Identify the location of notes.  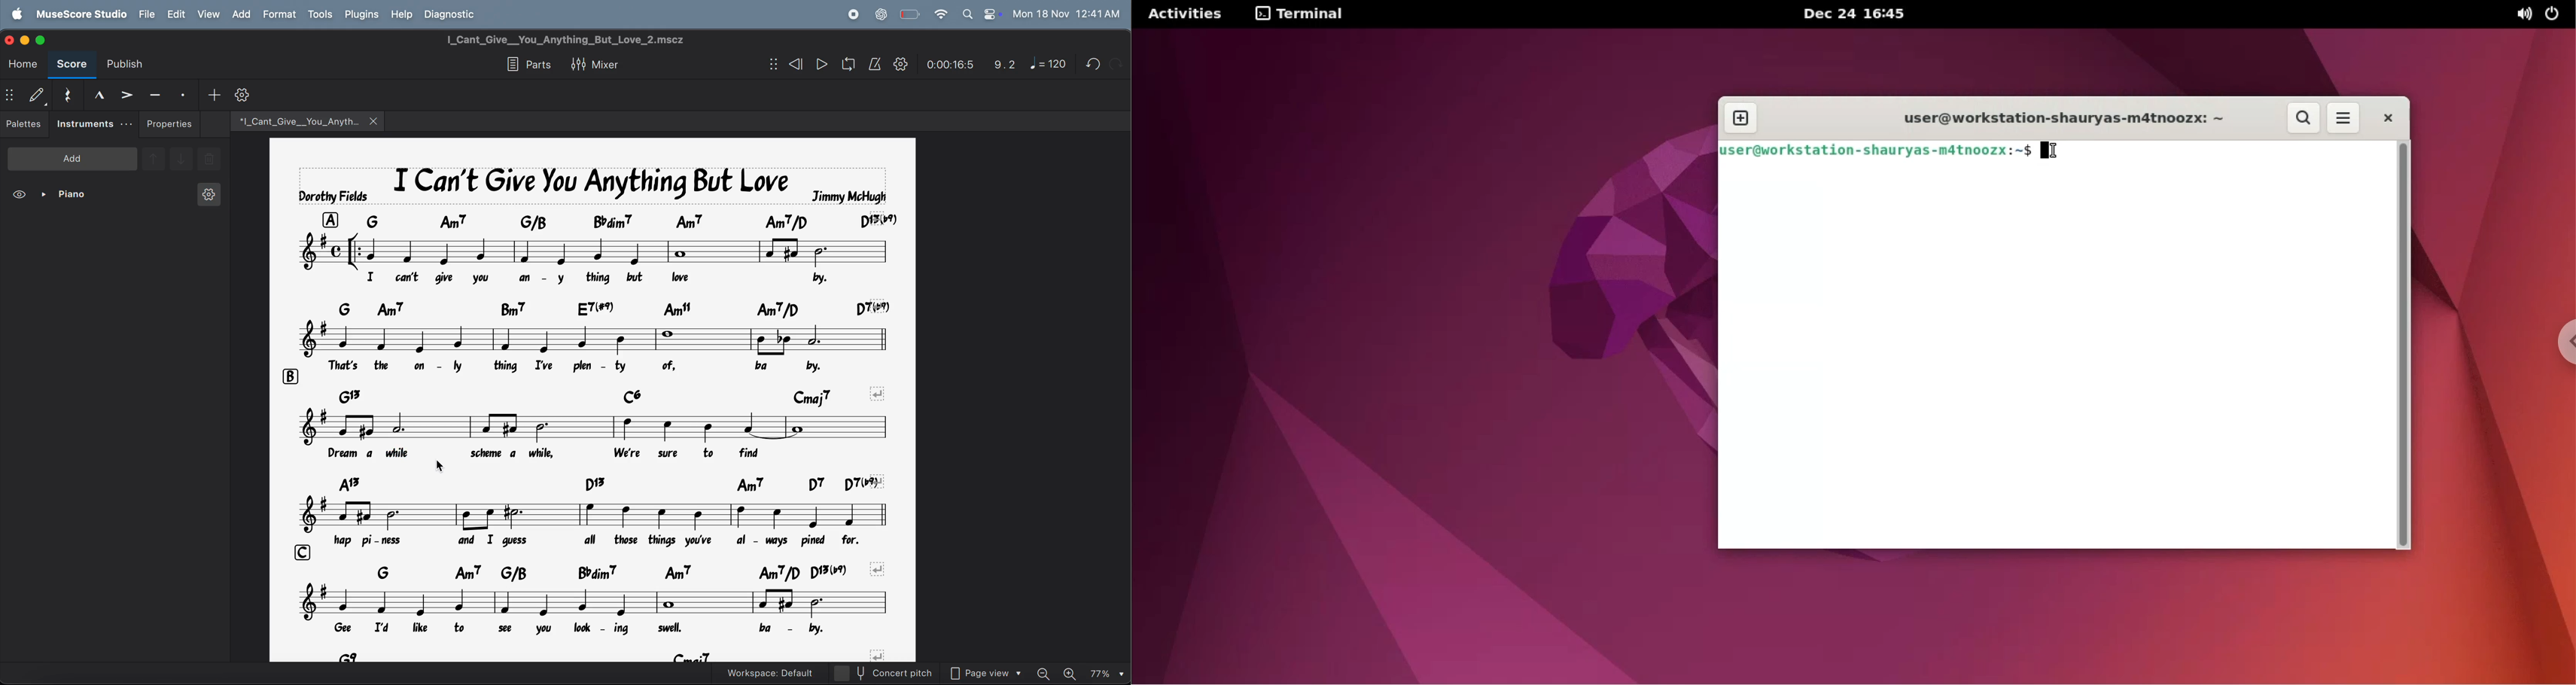
(597, 251).